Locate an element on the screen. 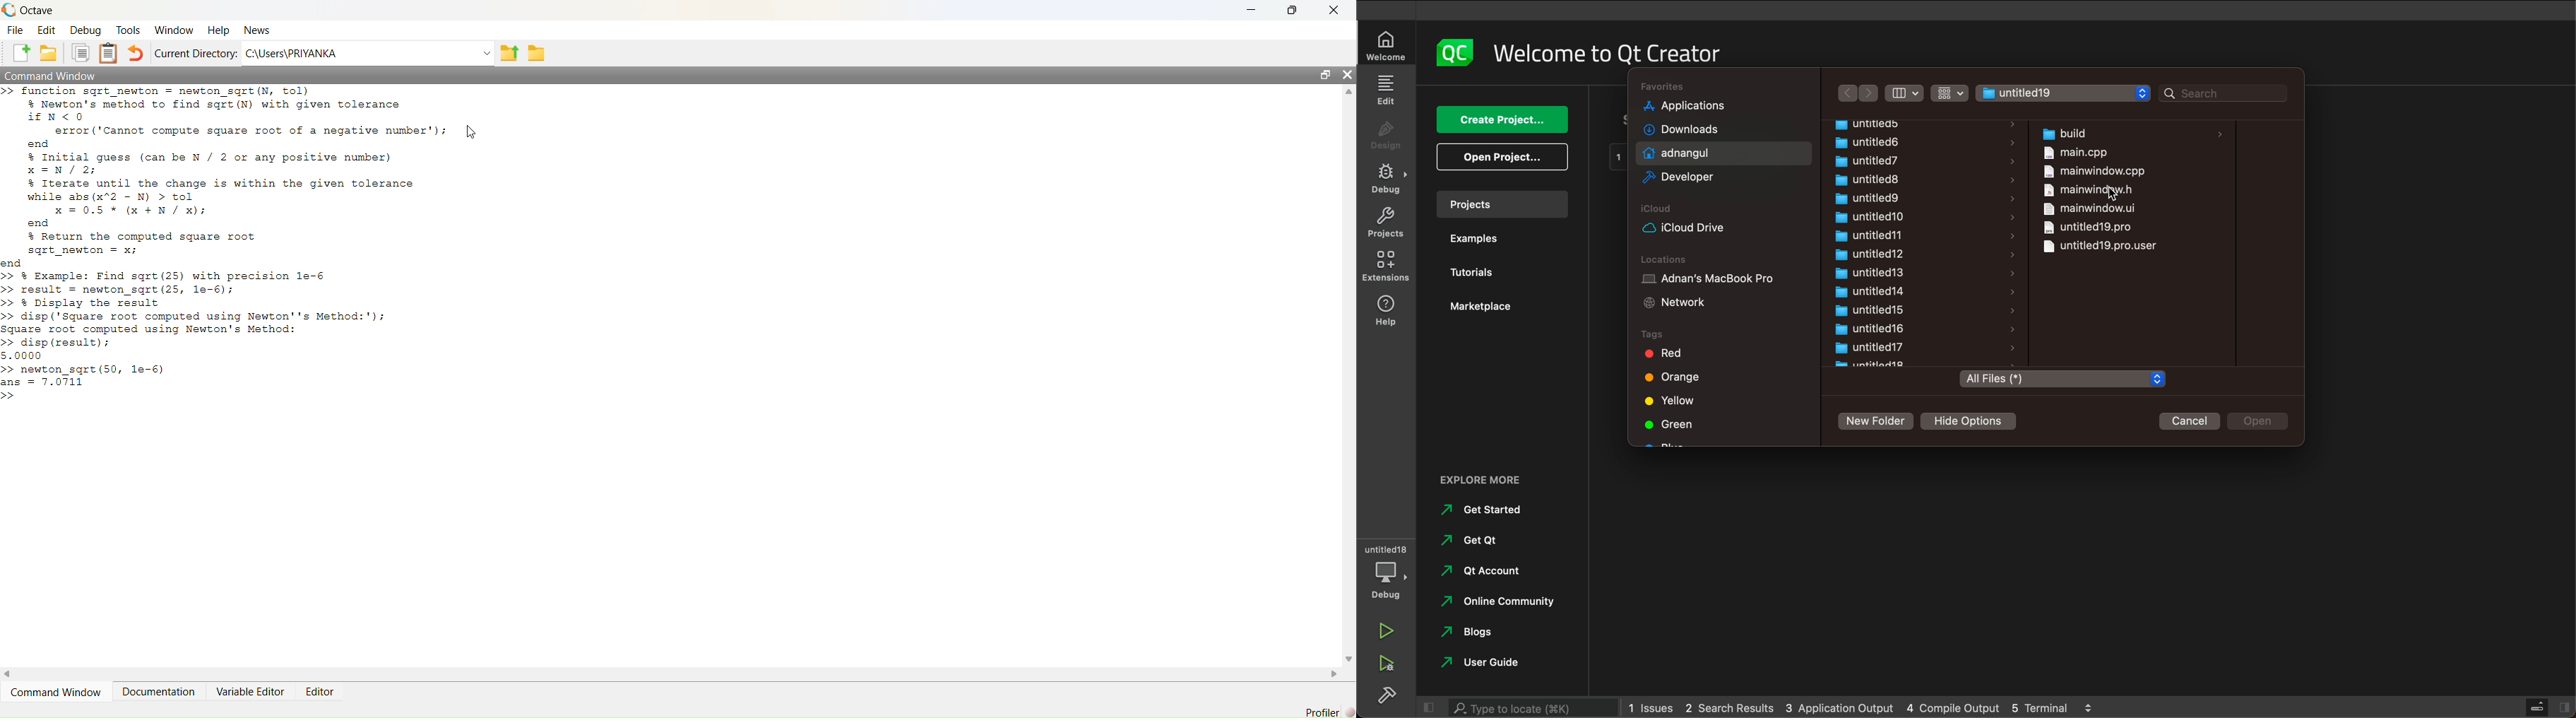 The width and height of the screenshot is (2576, 728). untitled6 is located at coordinates (1883, 142).